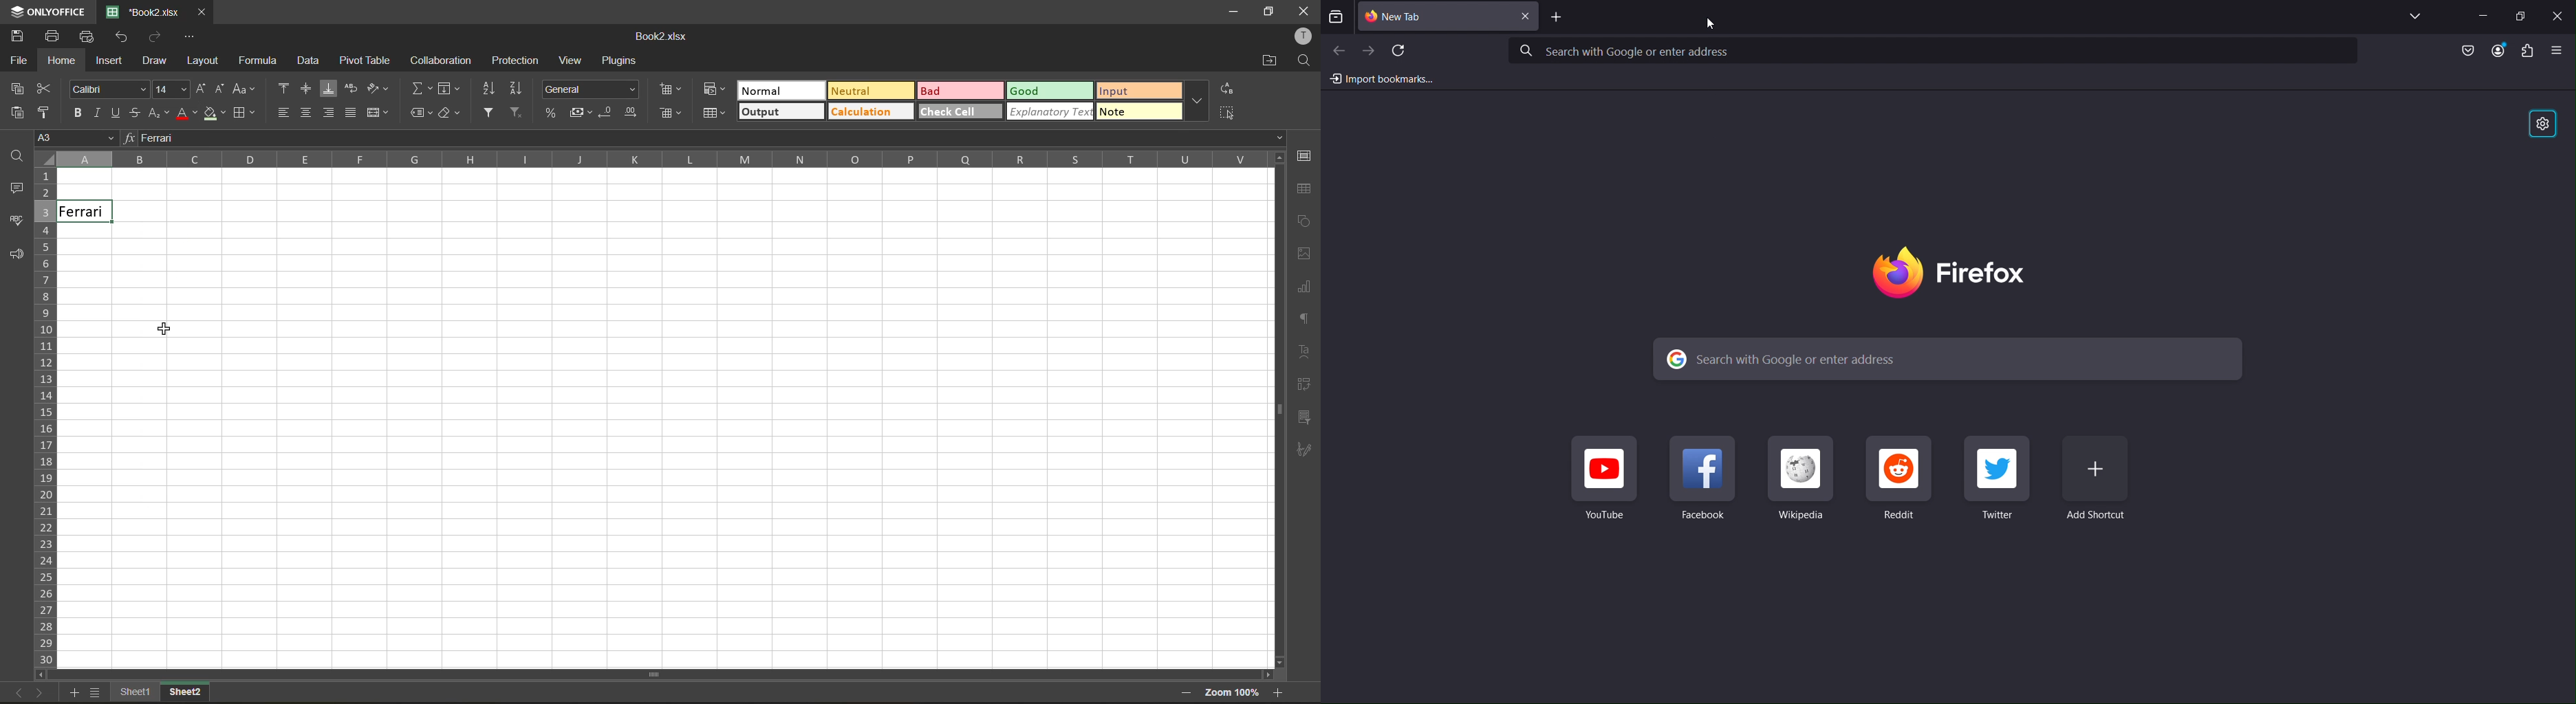 Image resolution: width=2576 pixels, height=728 pixels. I want to click on percent, so click(551, 111).